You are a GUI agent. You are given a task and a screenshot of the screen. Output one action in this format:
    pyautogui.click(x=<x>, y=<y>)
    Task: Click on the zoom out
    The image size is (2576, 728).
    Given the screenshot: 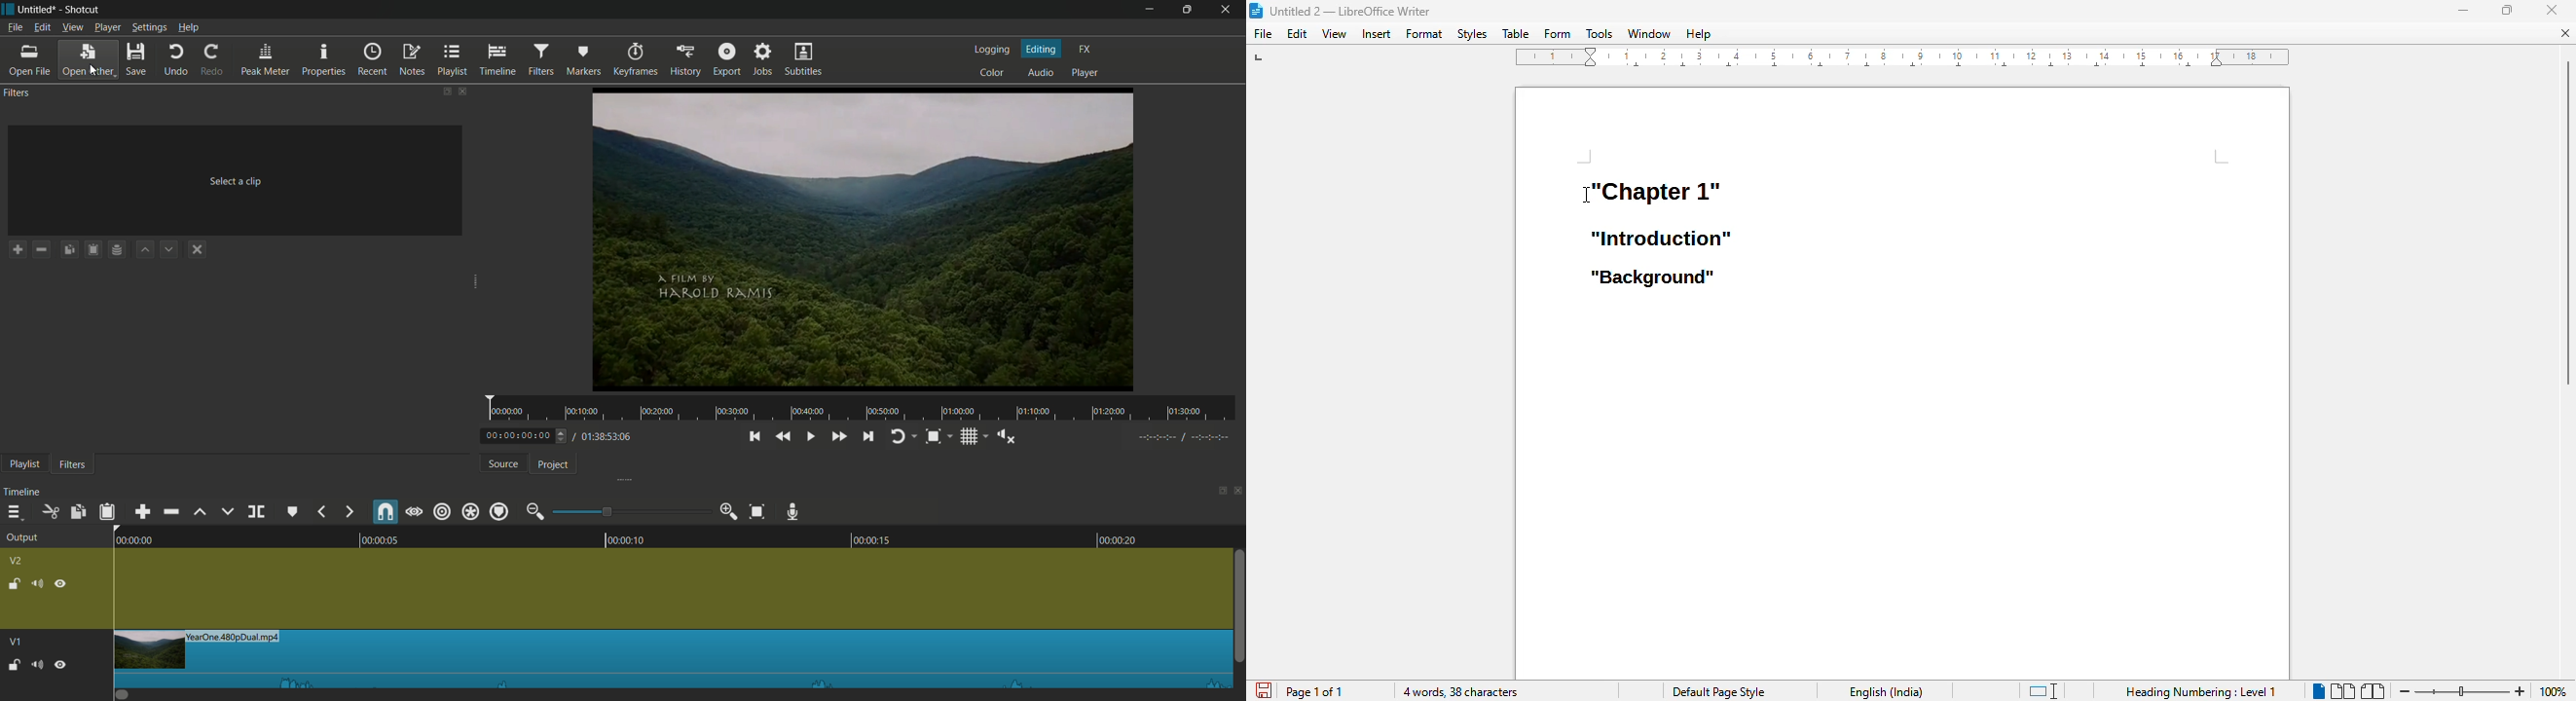 What is the action you would take?
    pyautogui.click(x=2406, y=691)
    